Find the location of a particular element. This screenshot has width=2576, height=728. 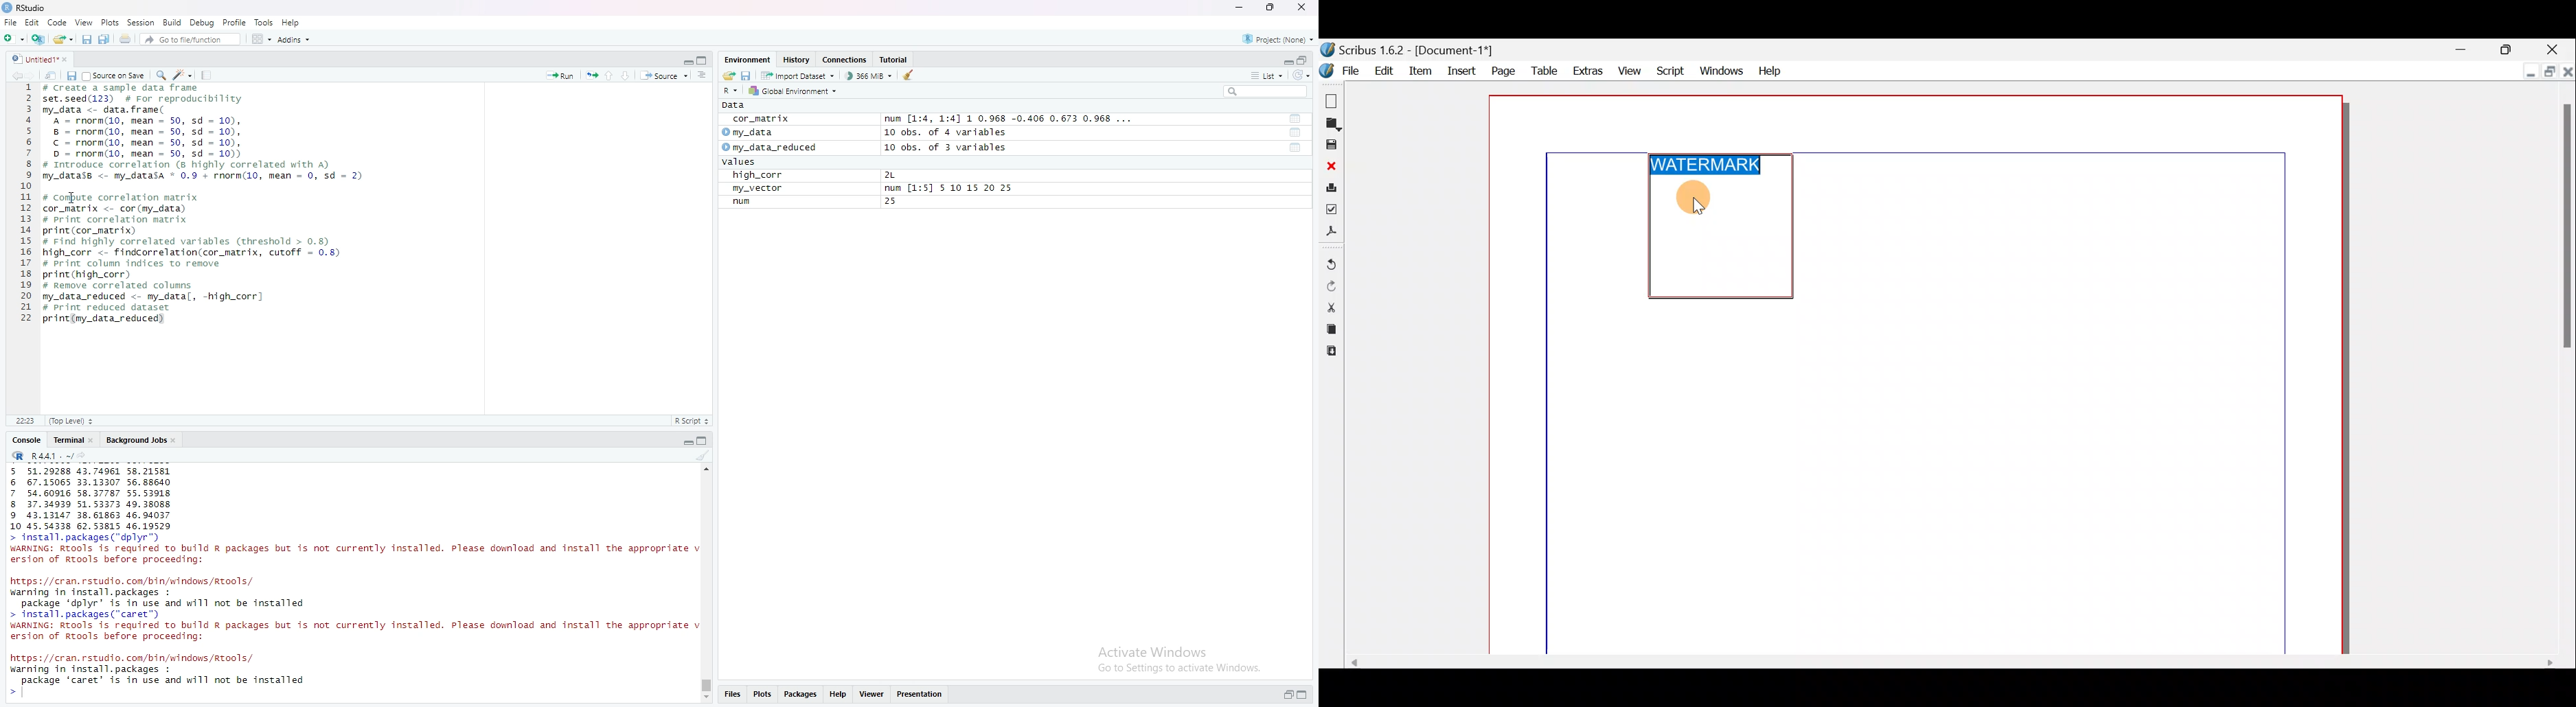

Presentations is located at coordinates (921, 694).